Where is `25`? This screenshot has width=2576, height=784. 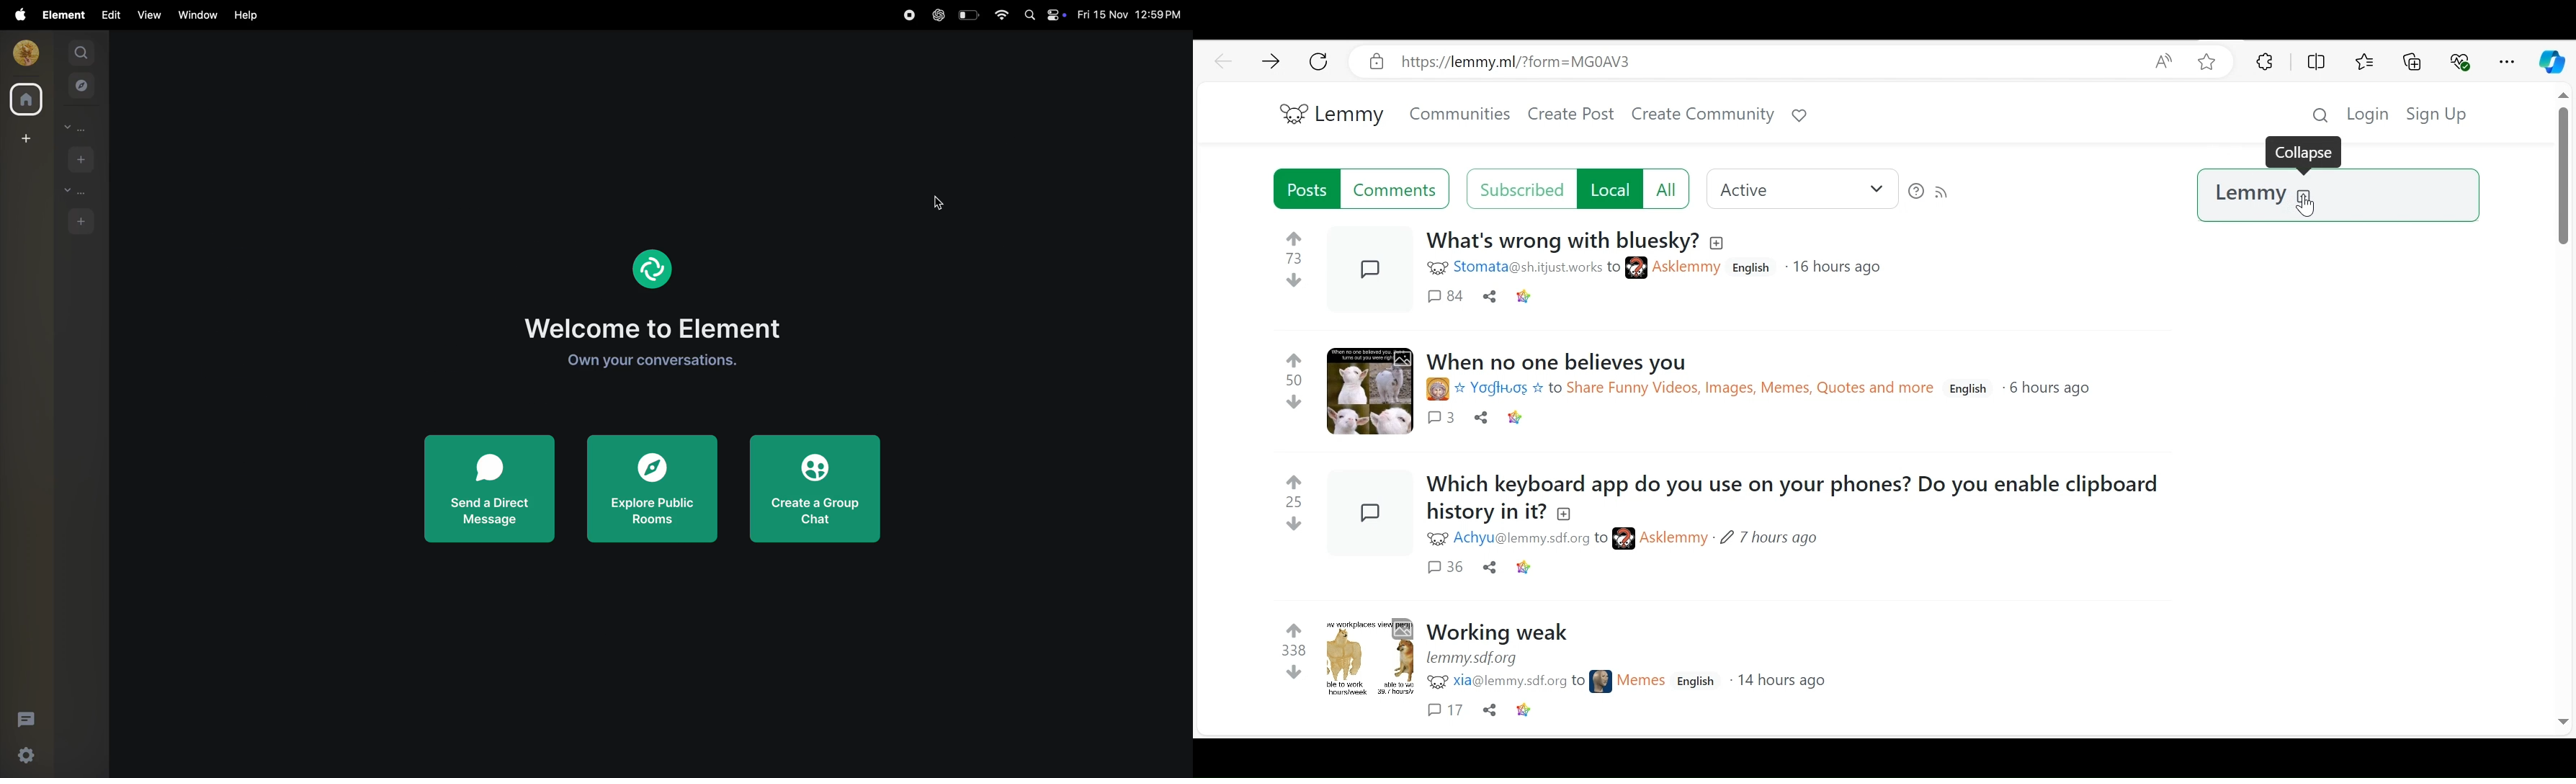 25 is located at coordinates (1290, 501).